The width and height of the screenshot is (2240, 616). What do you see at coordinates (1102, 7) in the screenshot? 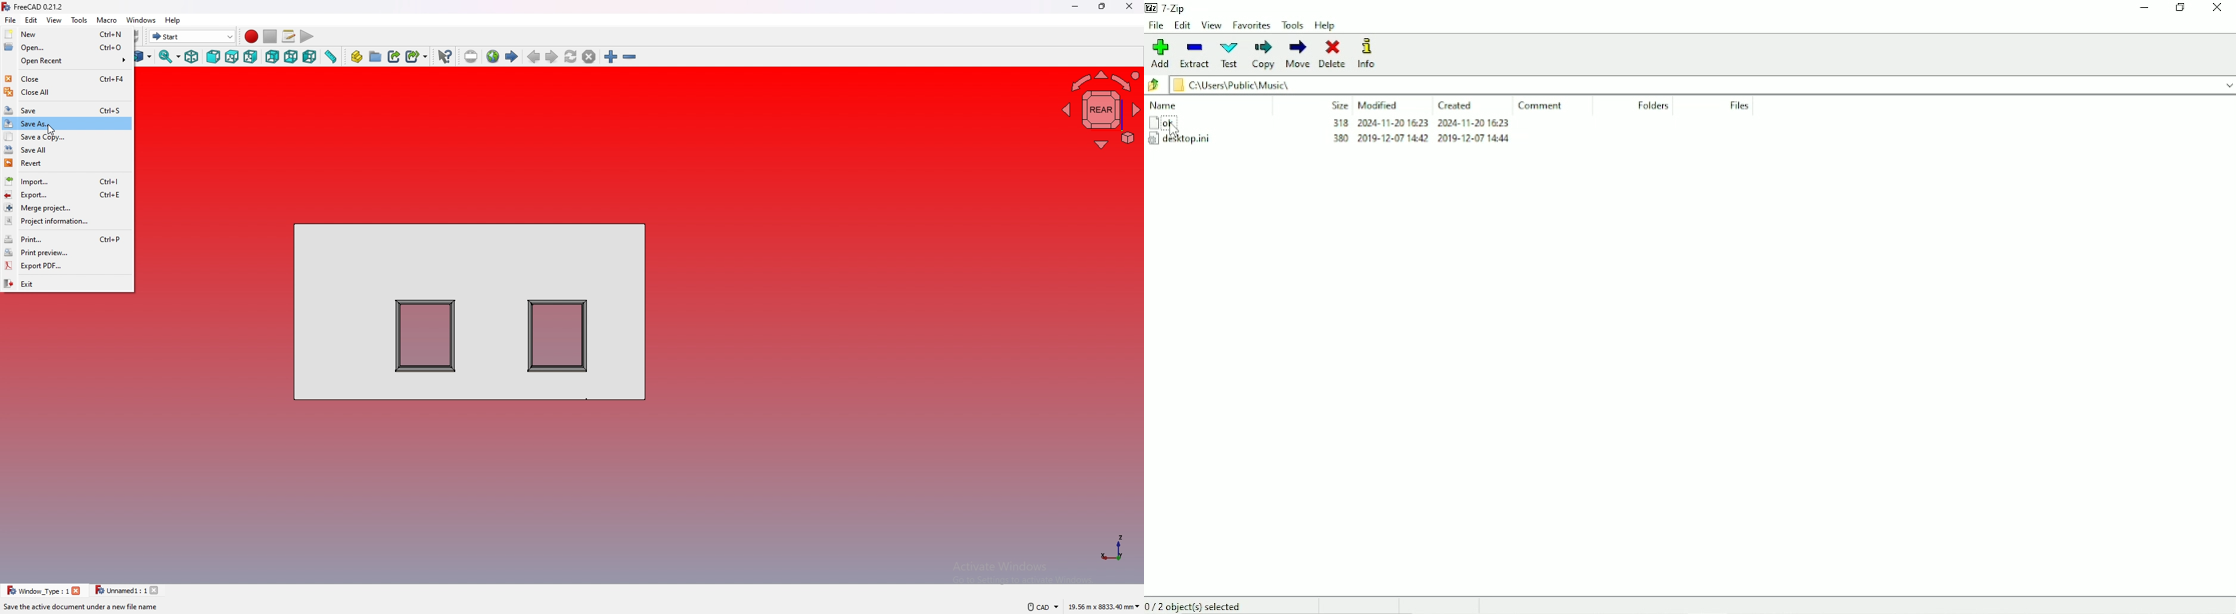
I see `resize` at bounding box center [1102, 7].